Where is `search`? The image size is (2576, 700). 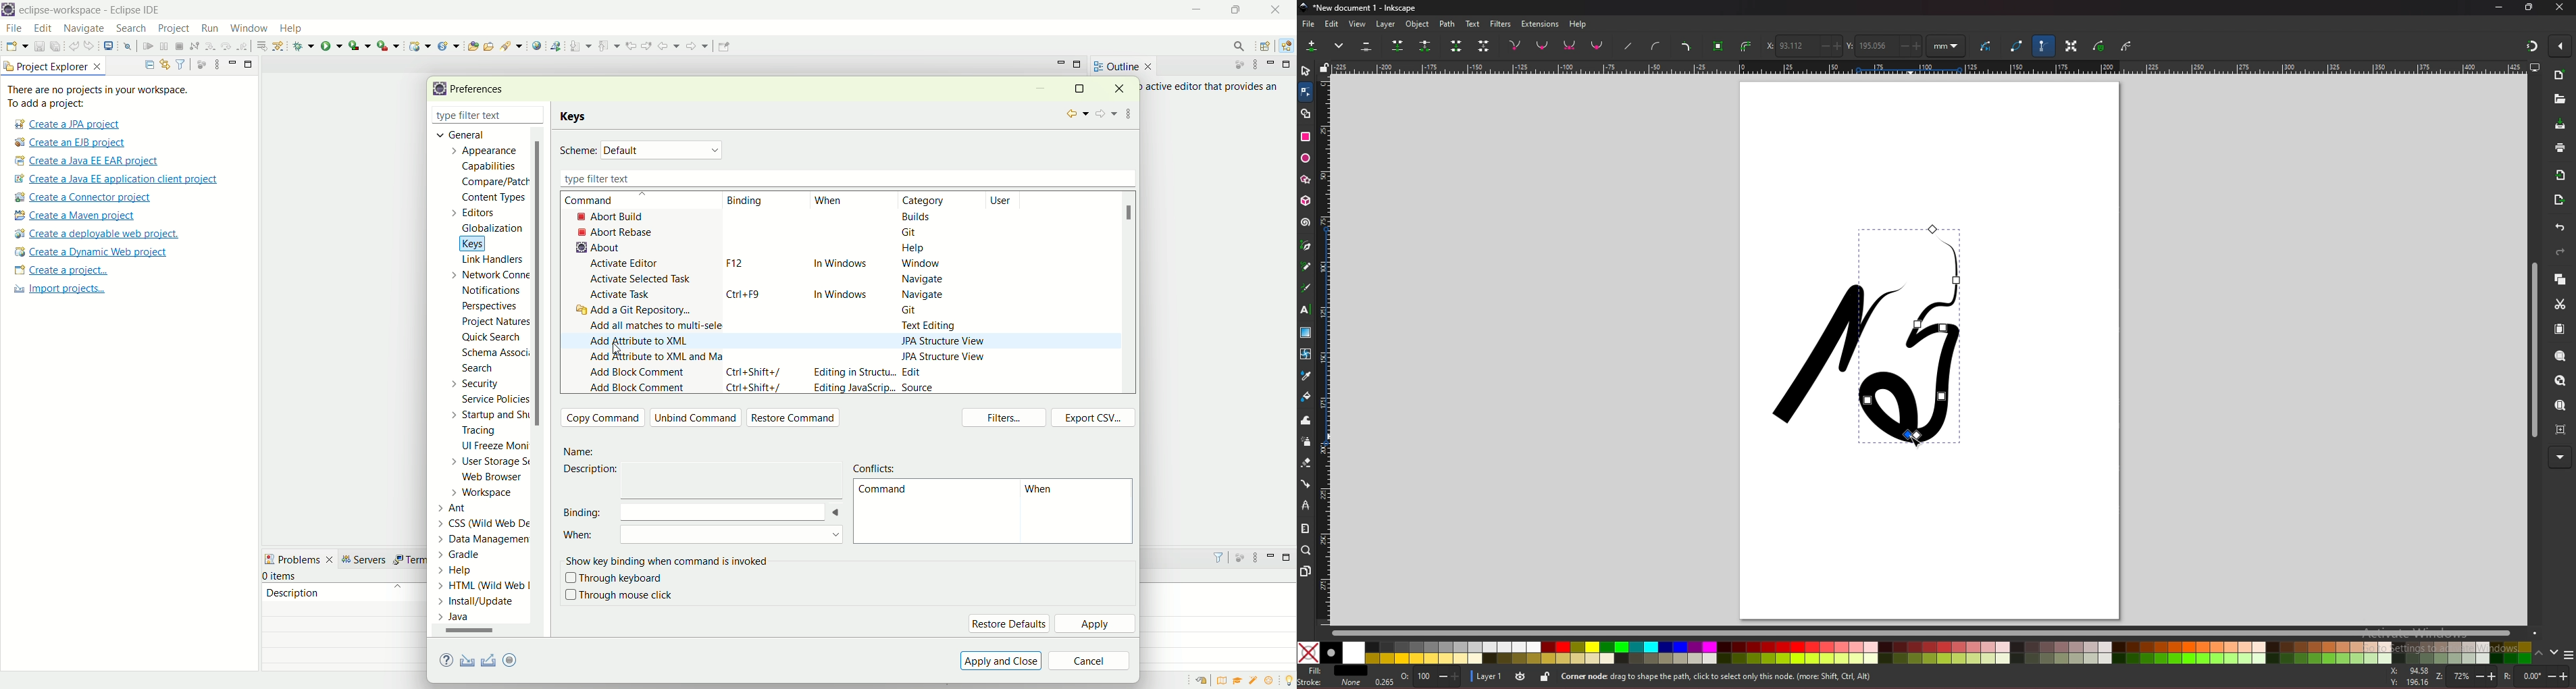 search is located at coordinates (478, 369).